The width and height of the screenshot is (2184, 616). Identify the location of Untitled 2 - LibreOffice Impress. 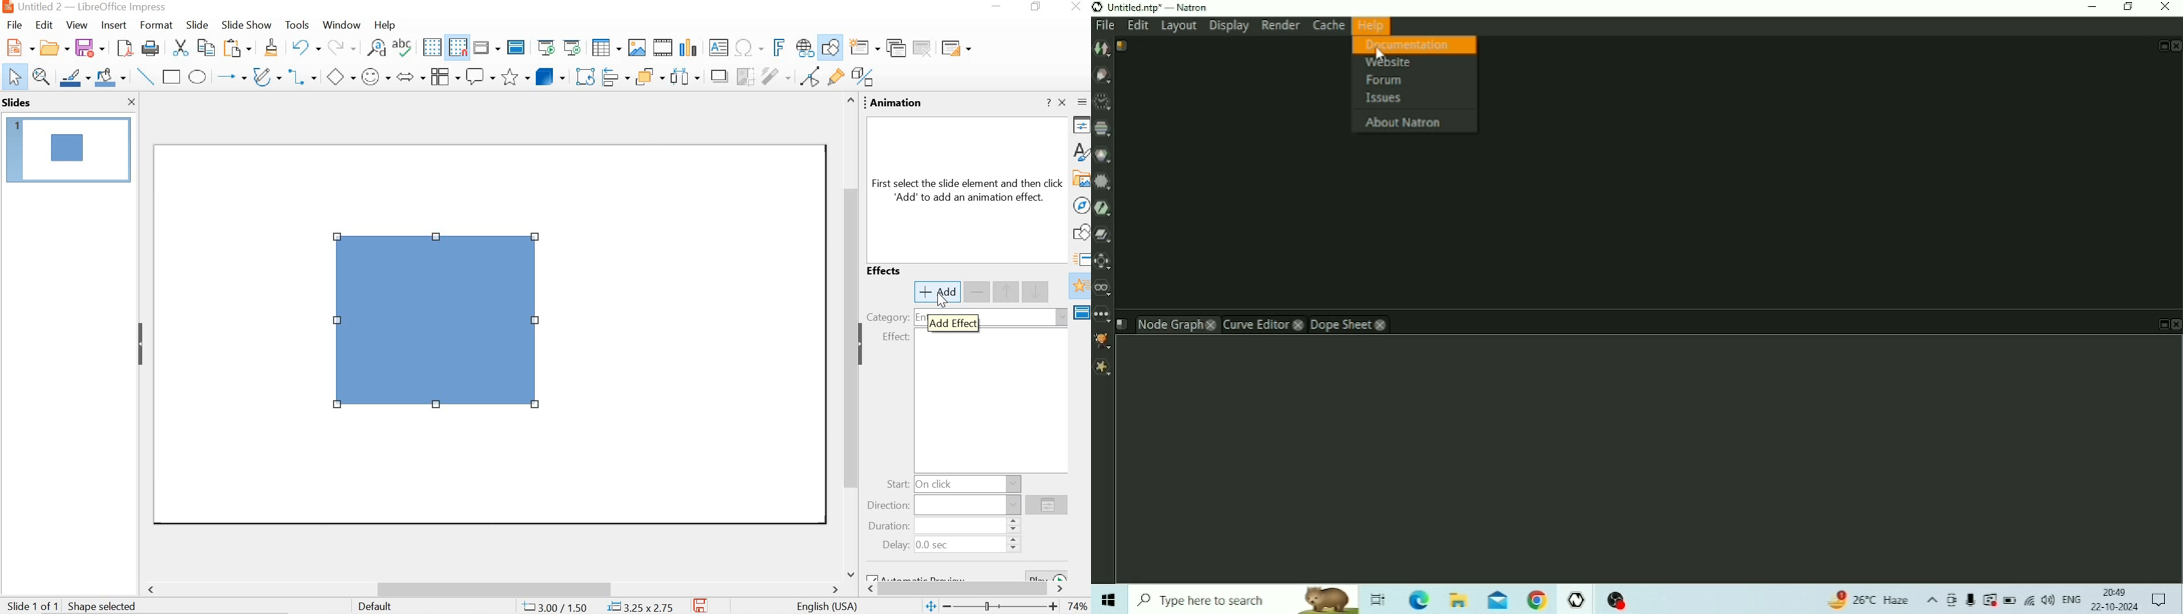
(82, 7).